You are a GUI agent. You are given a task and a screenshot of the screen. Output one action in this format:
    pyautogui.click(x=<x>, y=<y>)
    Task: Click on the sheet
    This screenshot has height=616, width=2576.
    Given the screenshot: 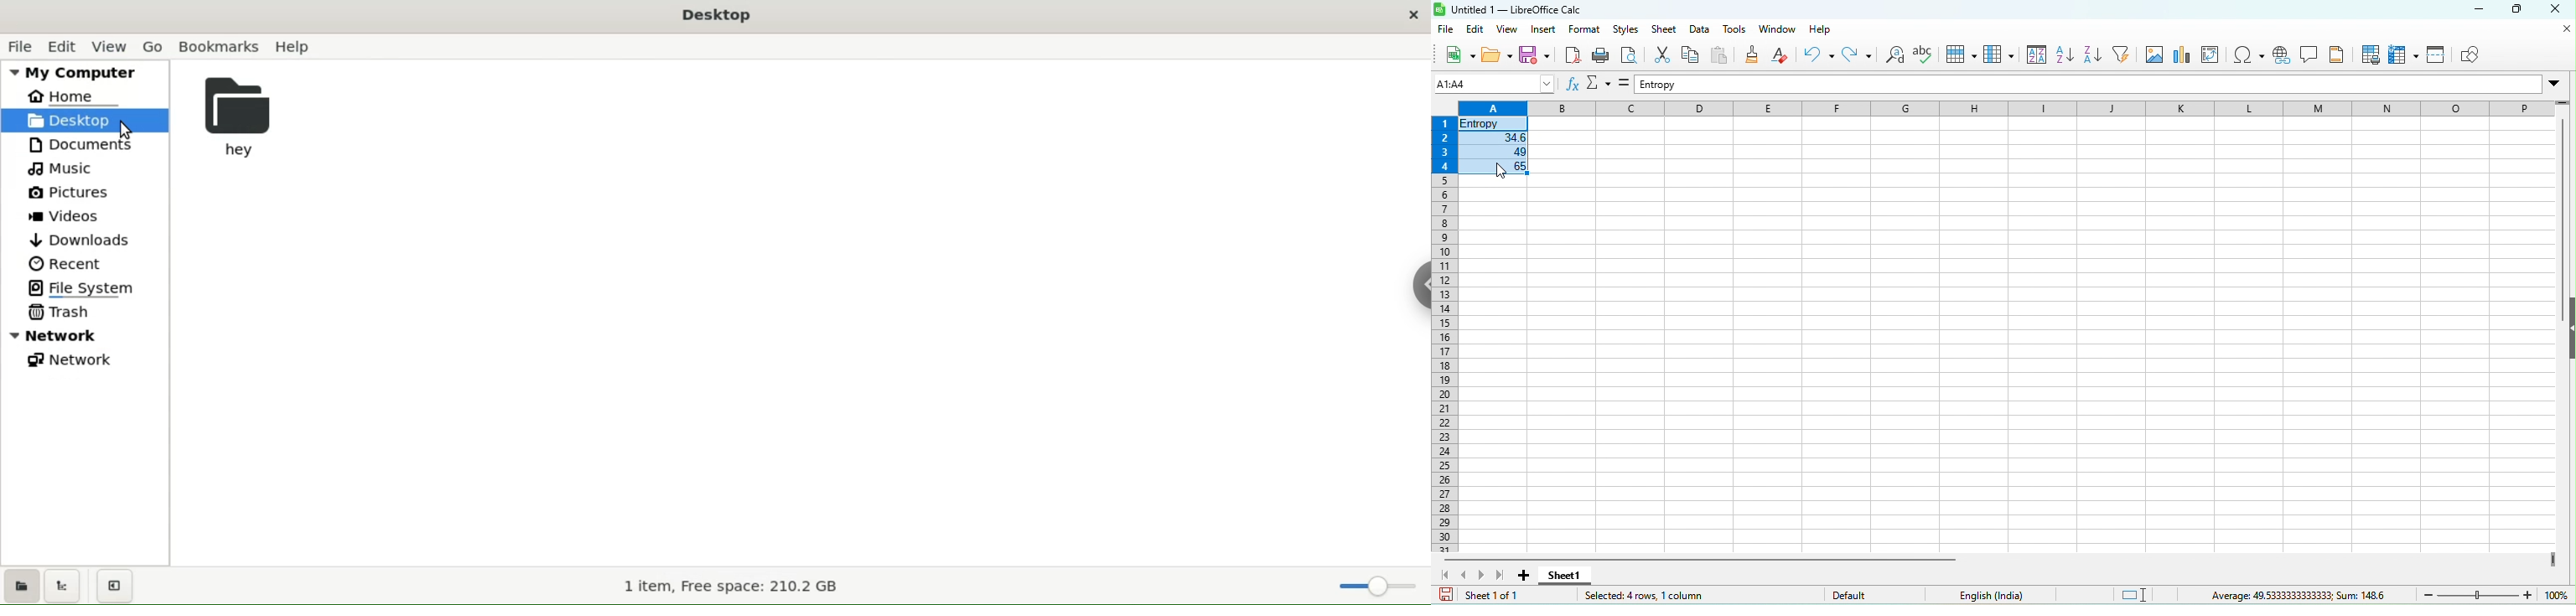 What is the action you would take?
    pyautogui.click(x=1664, y=31)
    